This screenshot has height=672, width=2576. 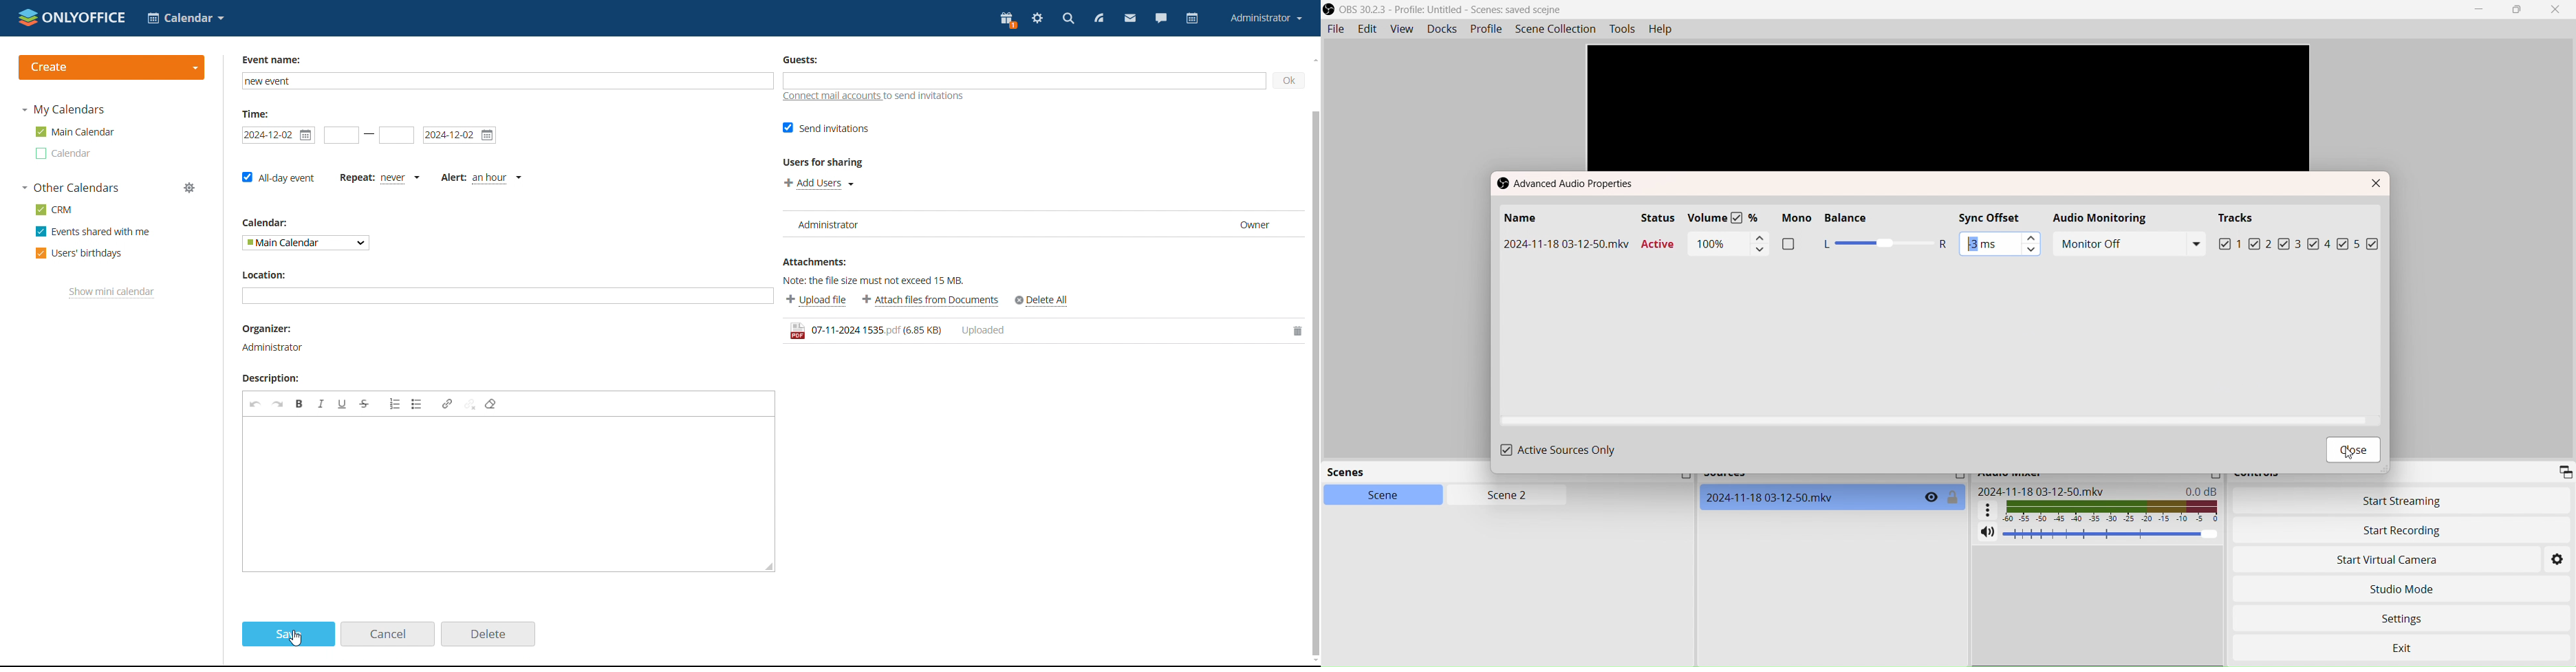 I want to click on Status, so click(x=1658, y=218).